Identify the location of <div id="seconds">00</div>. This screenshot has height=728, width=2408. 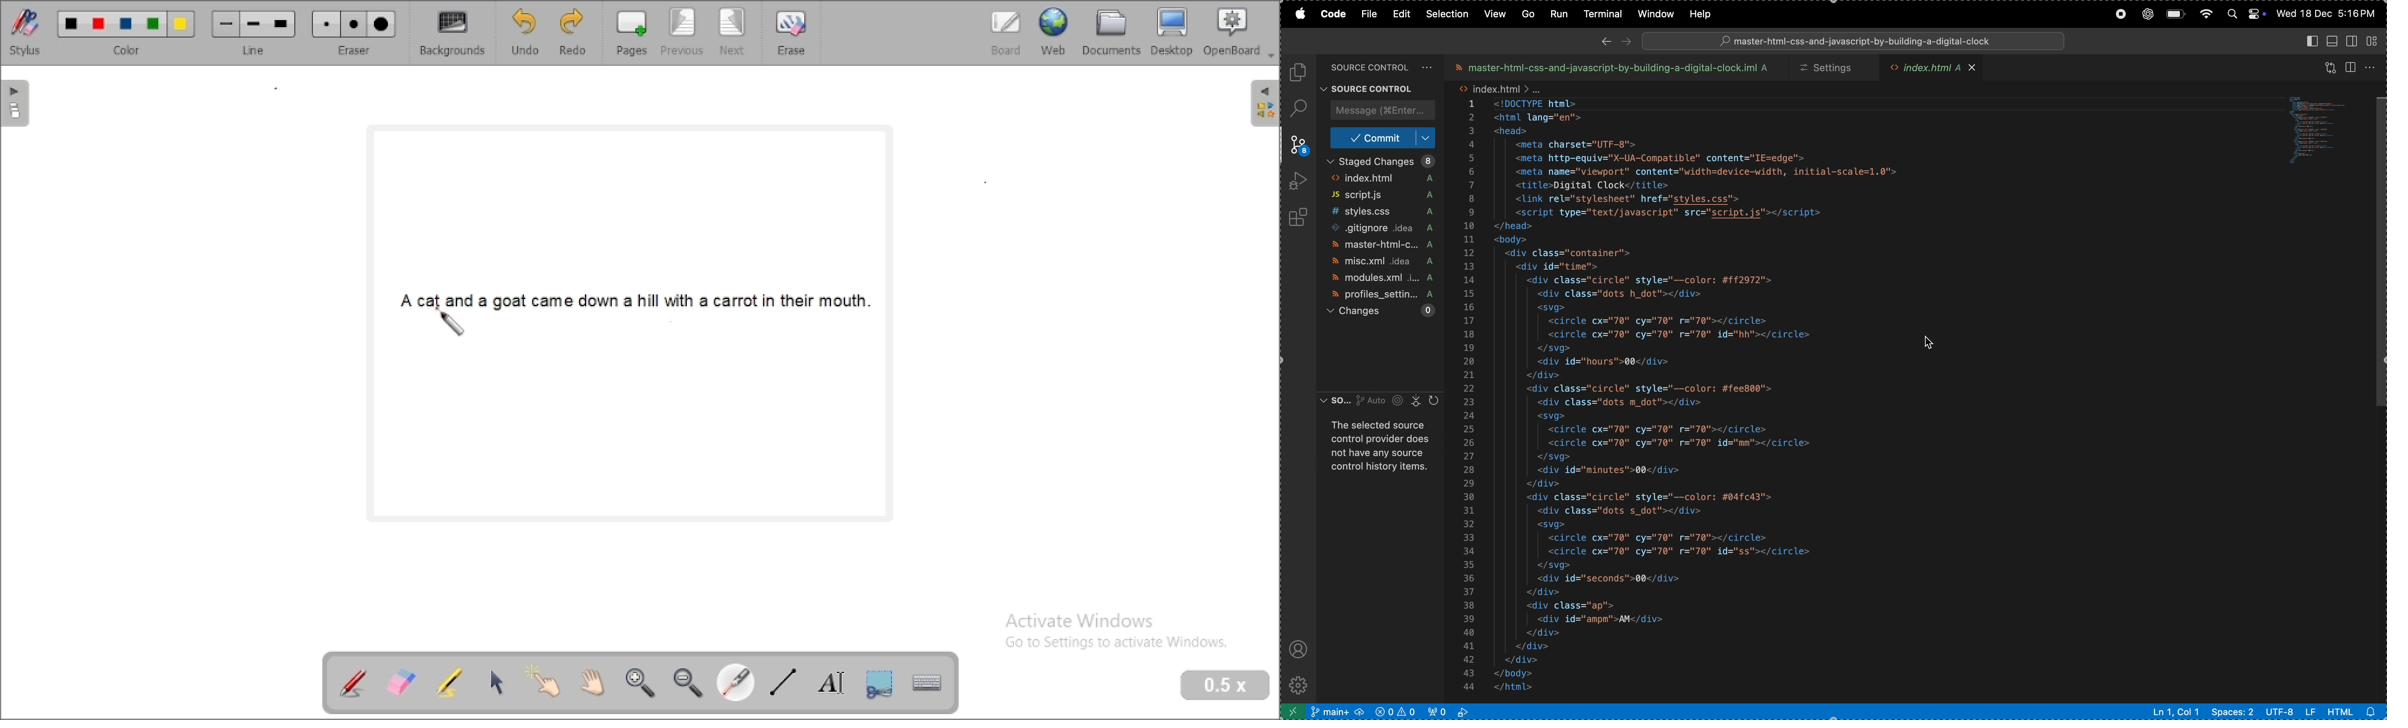
(1612, 579).